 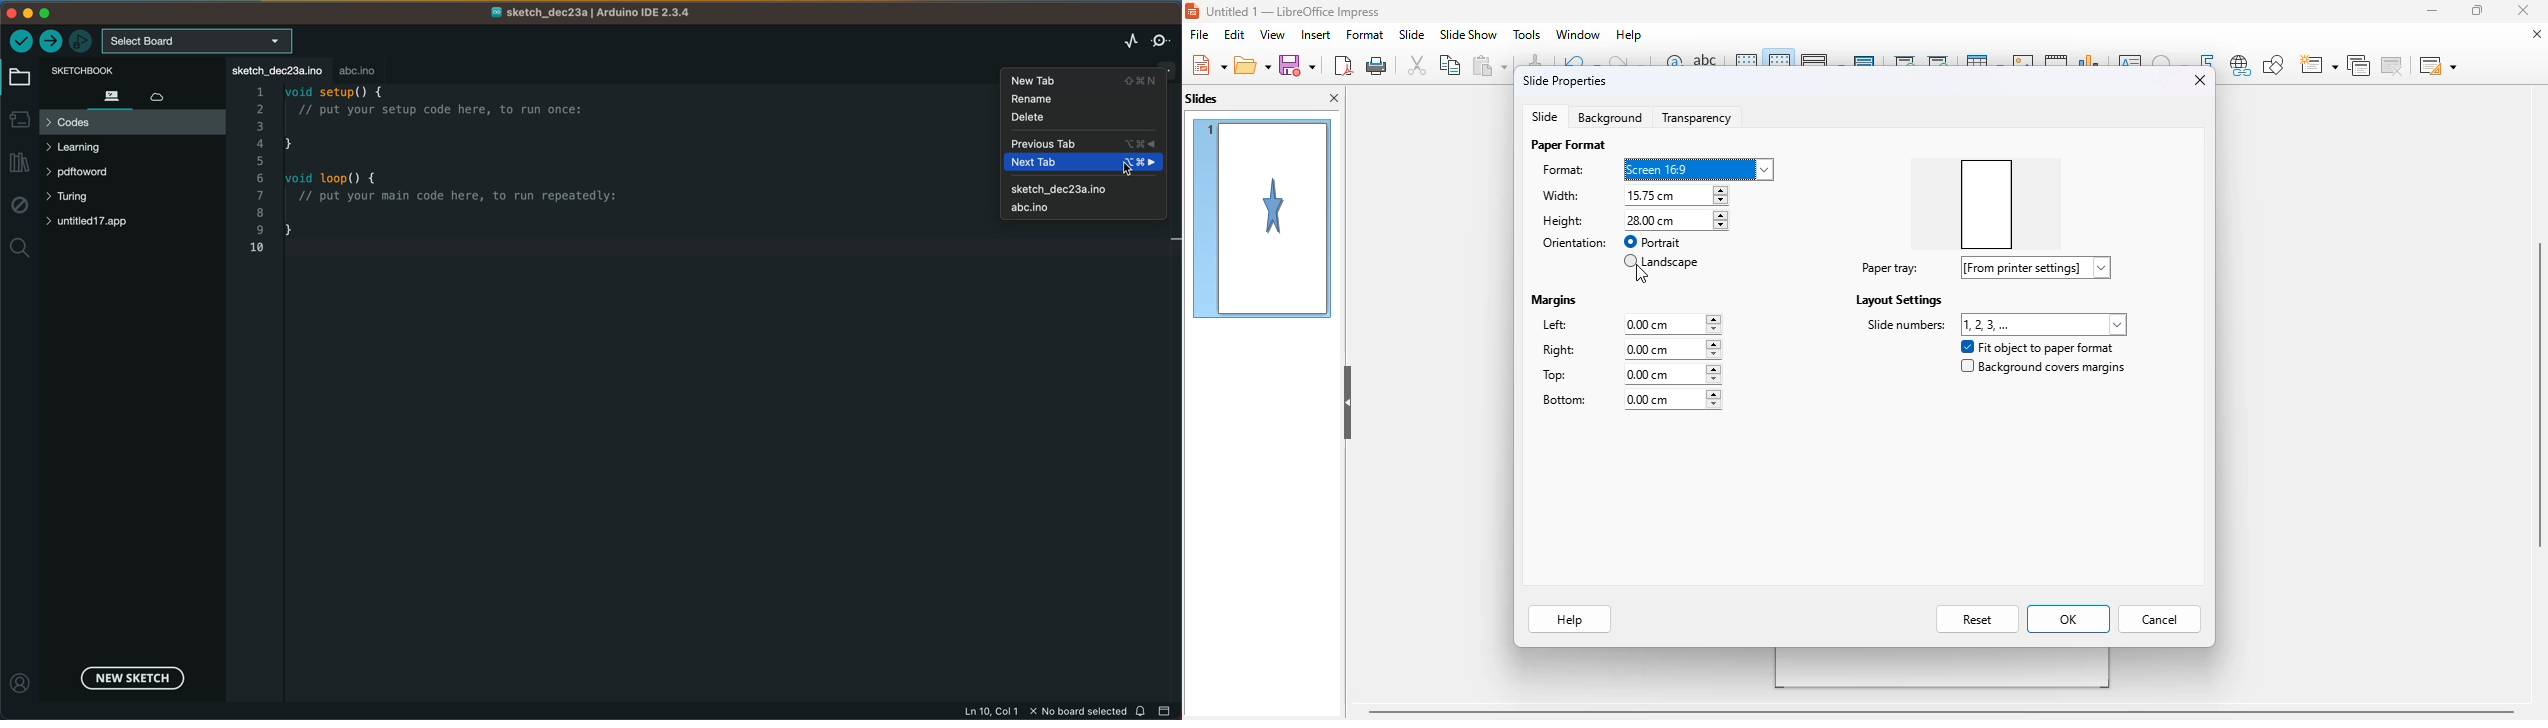 I want to click on increase left margin, so click(x=1715, y=320).